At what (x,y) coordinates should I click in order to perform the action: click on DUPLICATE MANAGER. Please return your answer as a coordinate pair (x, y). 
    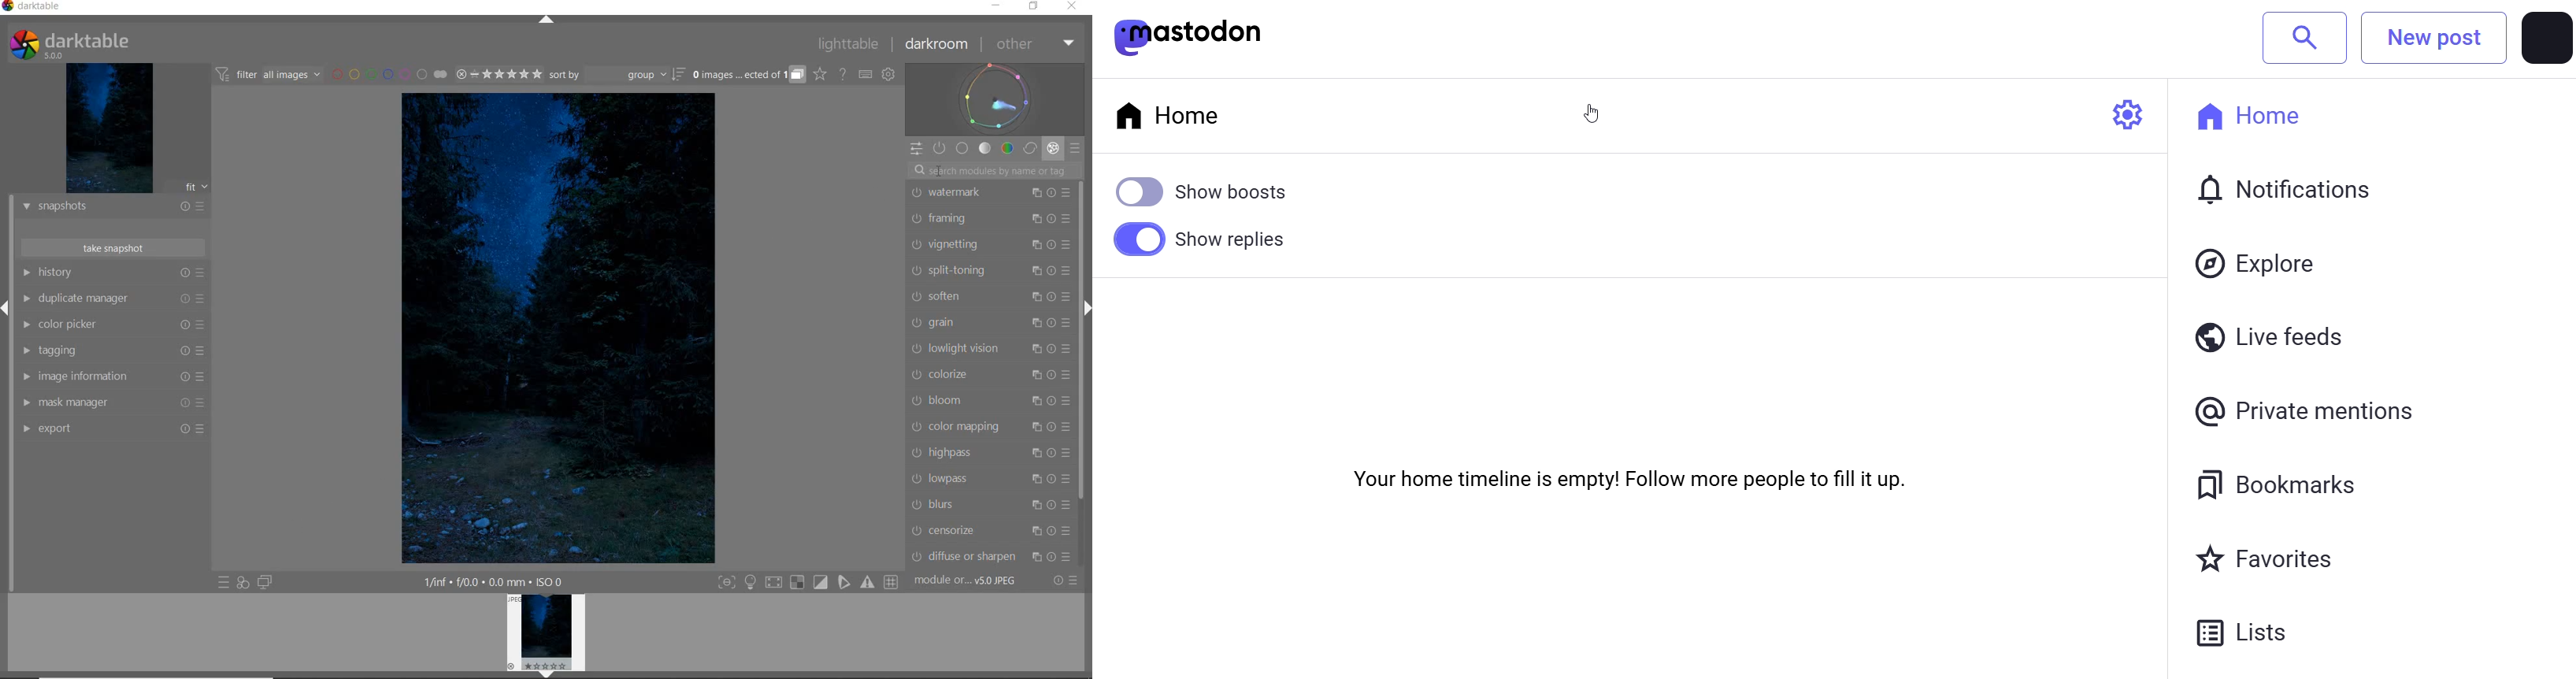
    Looking at the image, I should click on (112, 299).